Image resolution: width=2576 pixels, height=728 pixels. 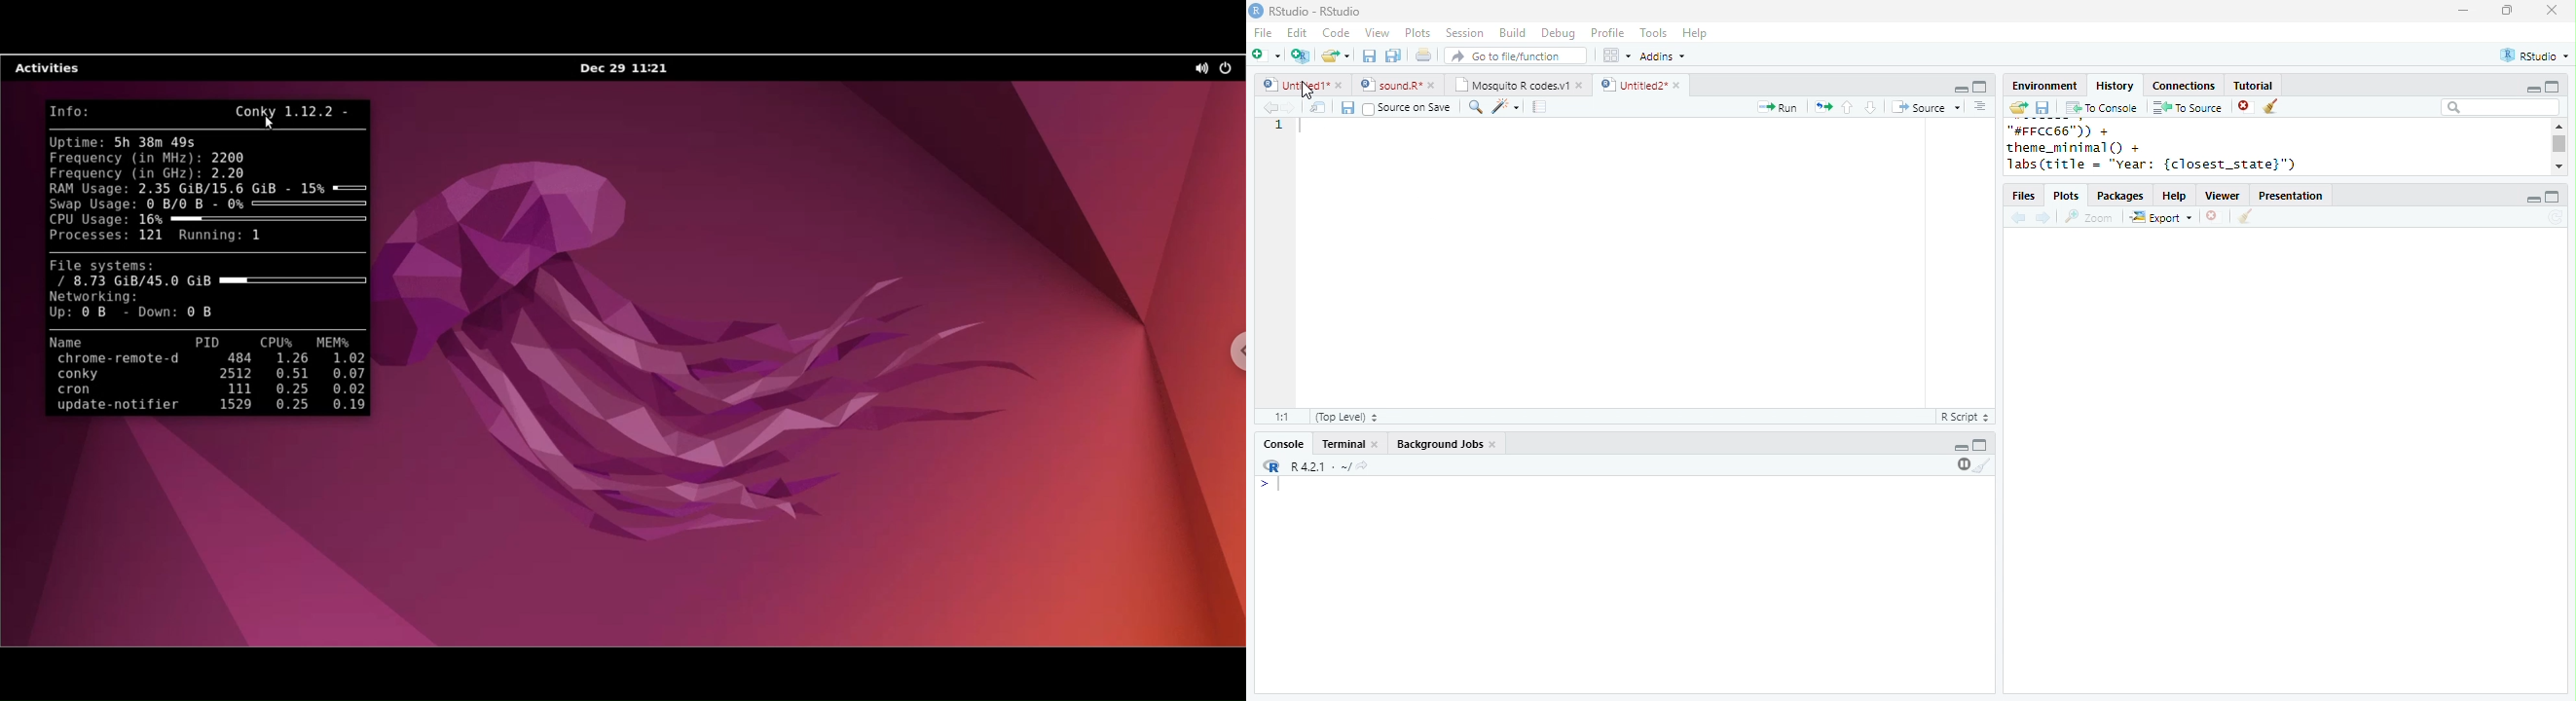 What do you see at coordinates (1581, 87) in the screenshot?
I see `close` at bounding box center [1581, 87].